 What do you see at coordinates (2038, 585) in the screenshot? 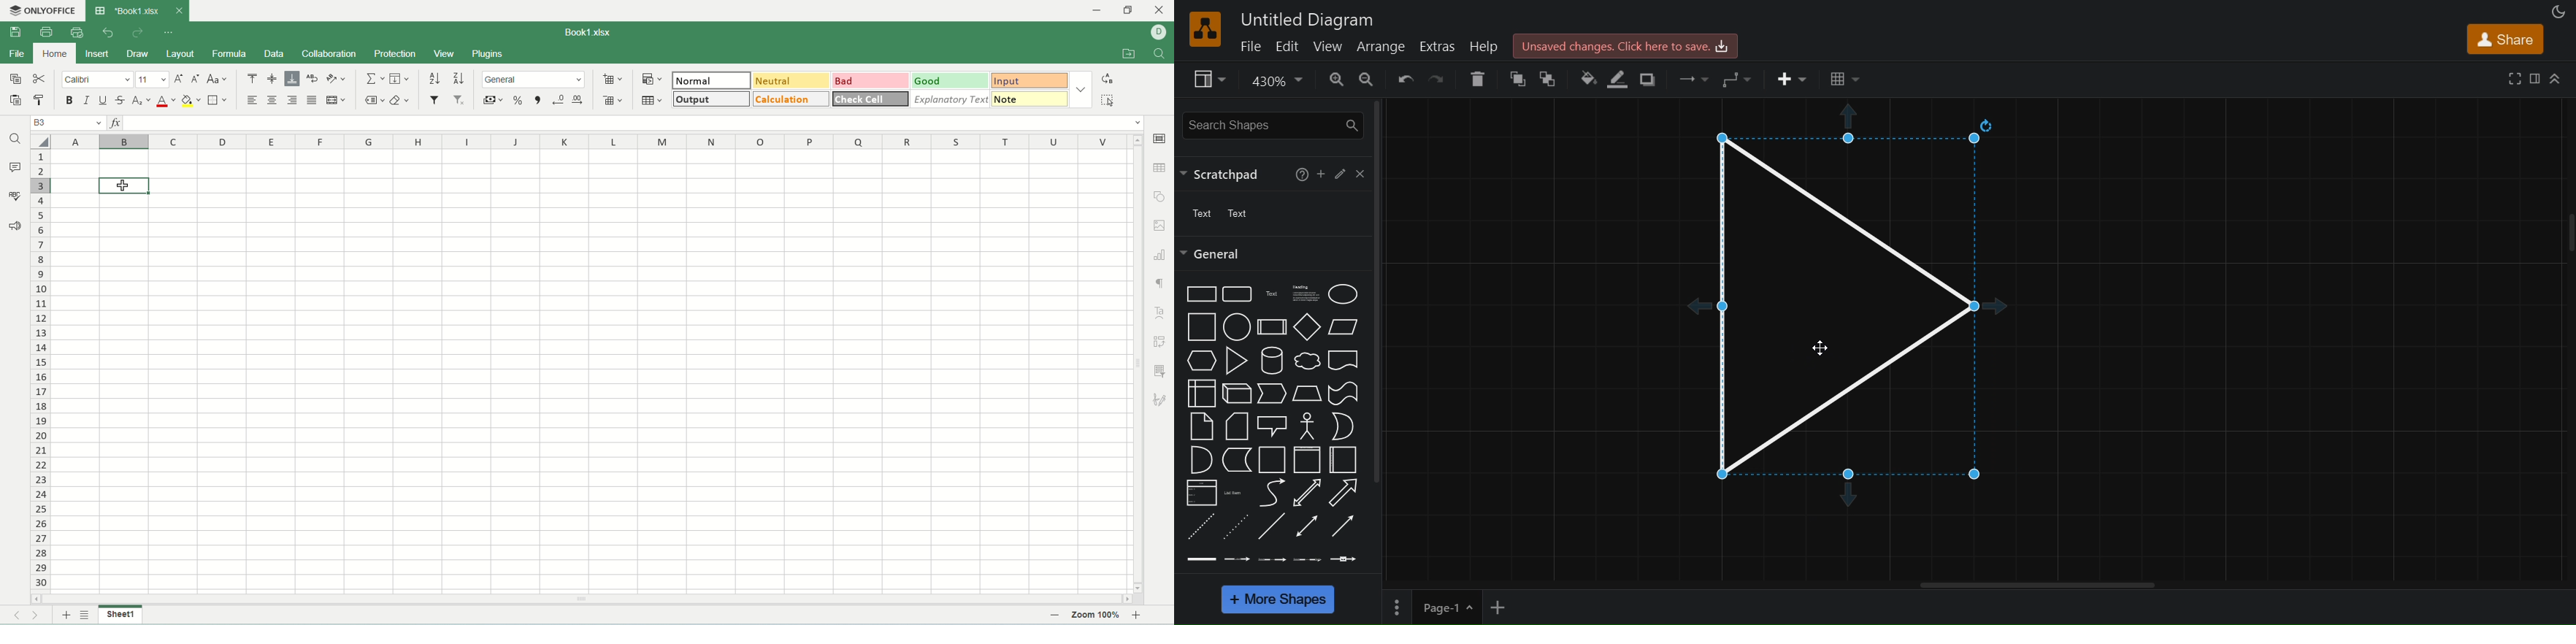
I see `Horizontal scroll bar` at bounding box center [2038, 585].